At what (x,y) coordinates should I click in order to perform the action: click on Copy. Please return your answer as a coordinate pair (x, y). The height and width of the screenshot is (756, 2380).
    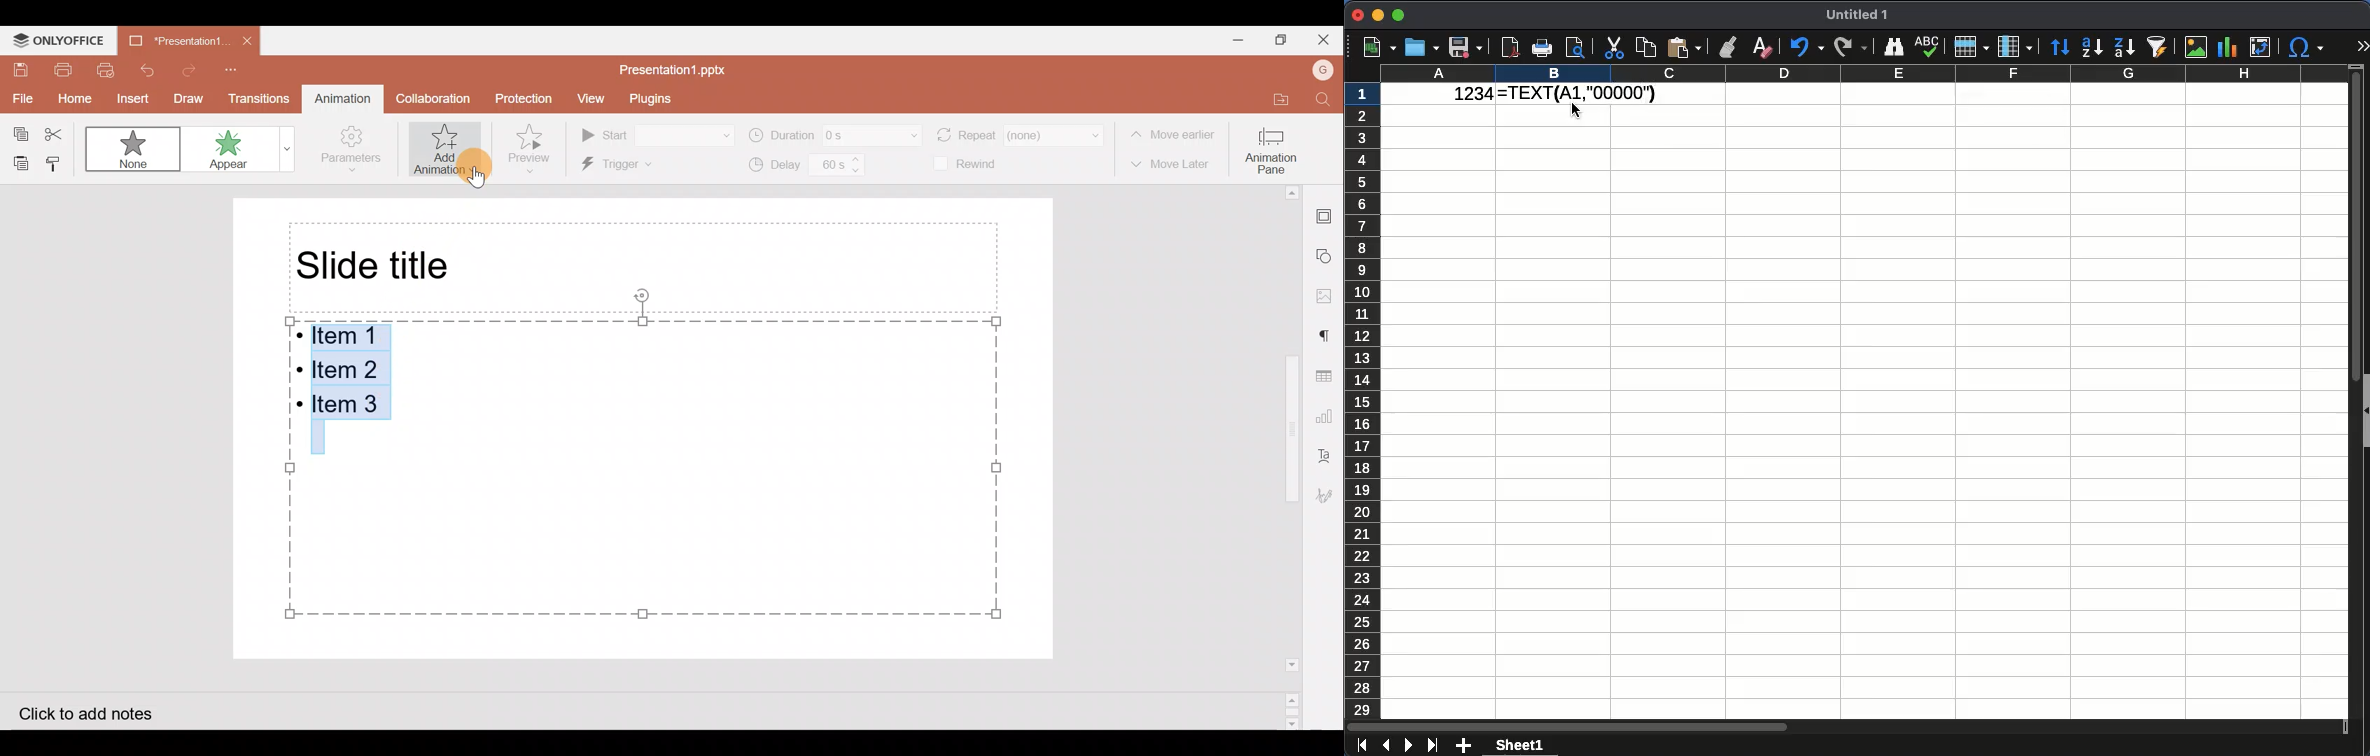
    Looking at the image, I should click on (18, 133).